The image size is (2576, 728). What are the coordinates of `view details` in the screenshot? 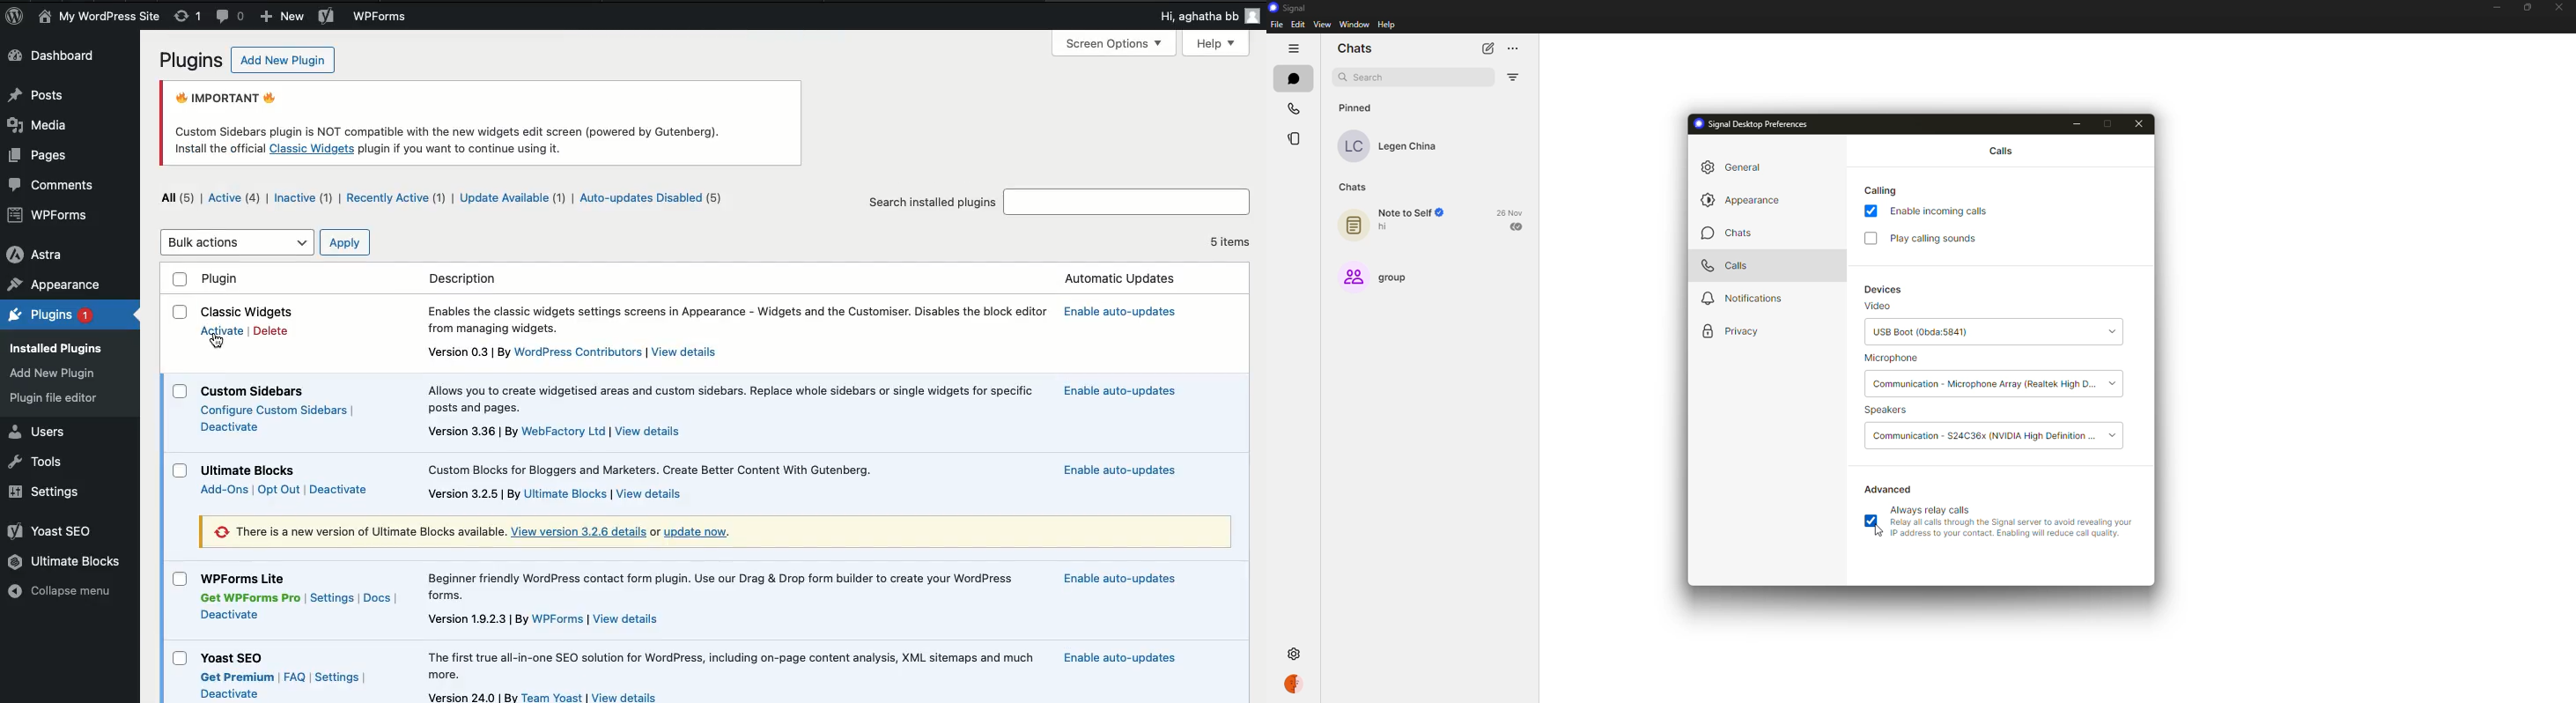 It's located at (685, 351).